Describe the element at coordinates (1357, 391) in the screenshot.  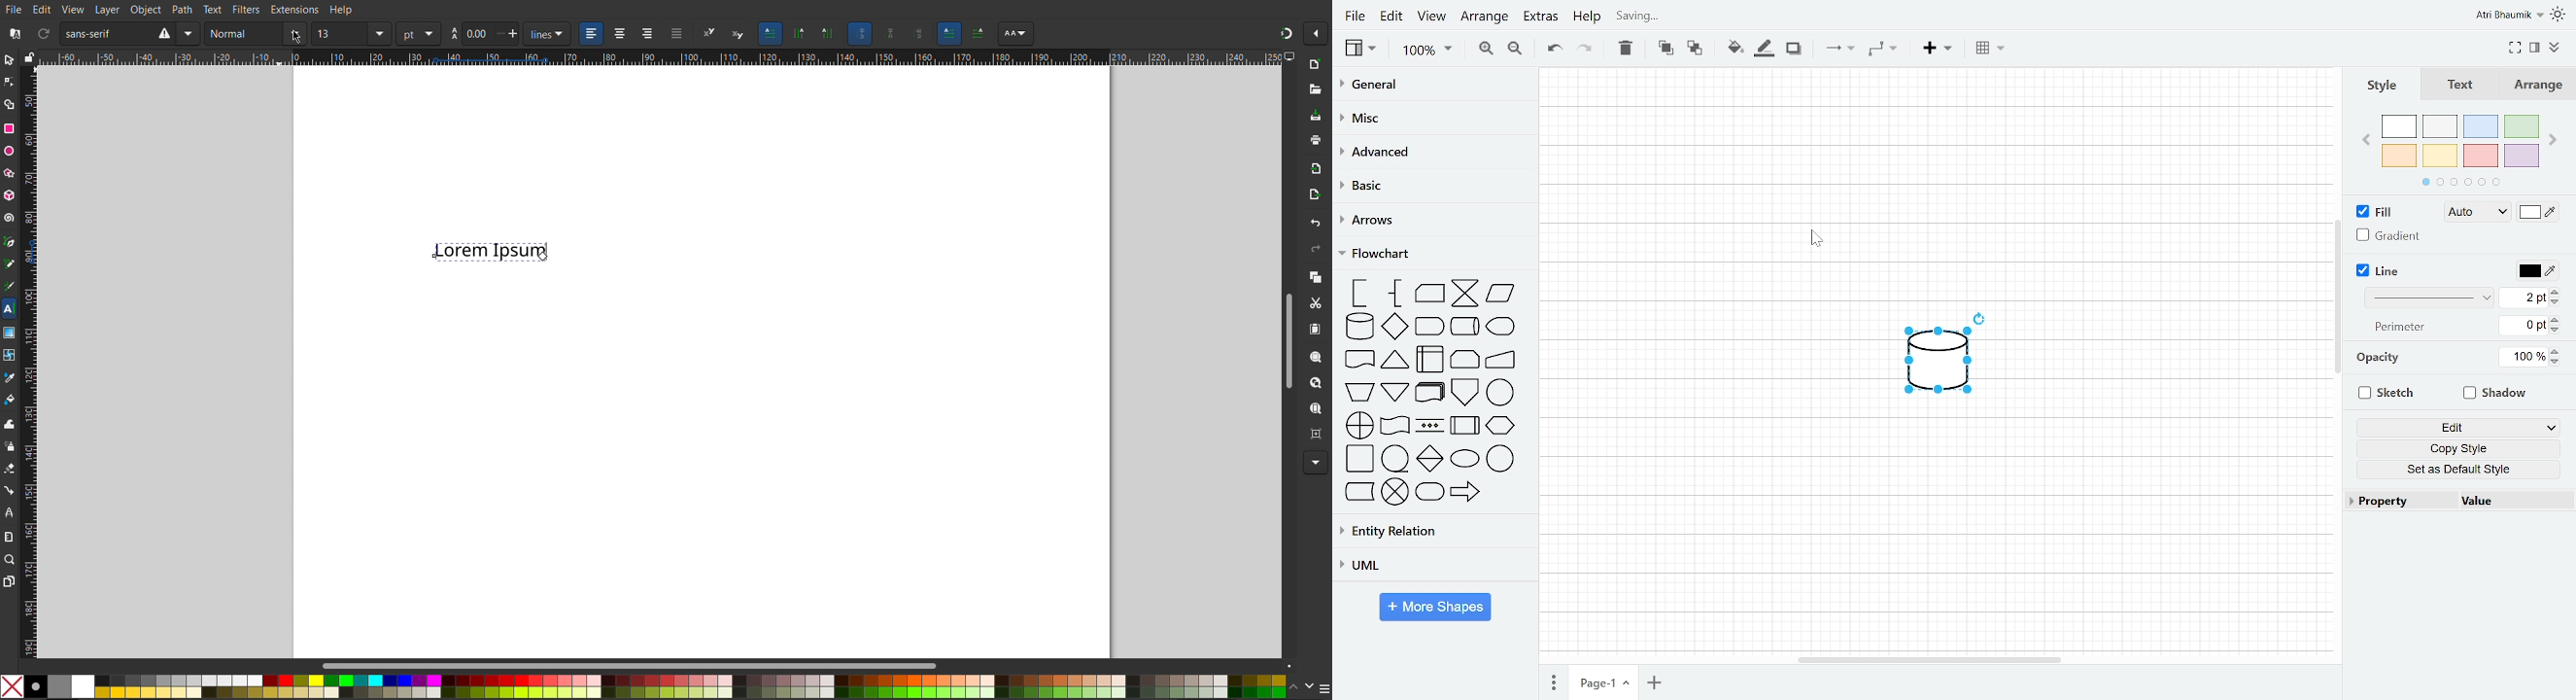
I see `manual operation` at that location.